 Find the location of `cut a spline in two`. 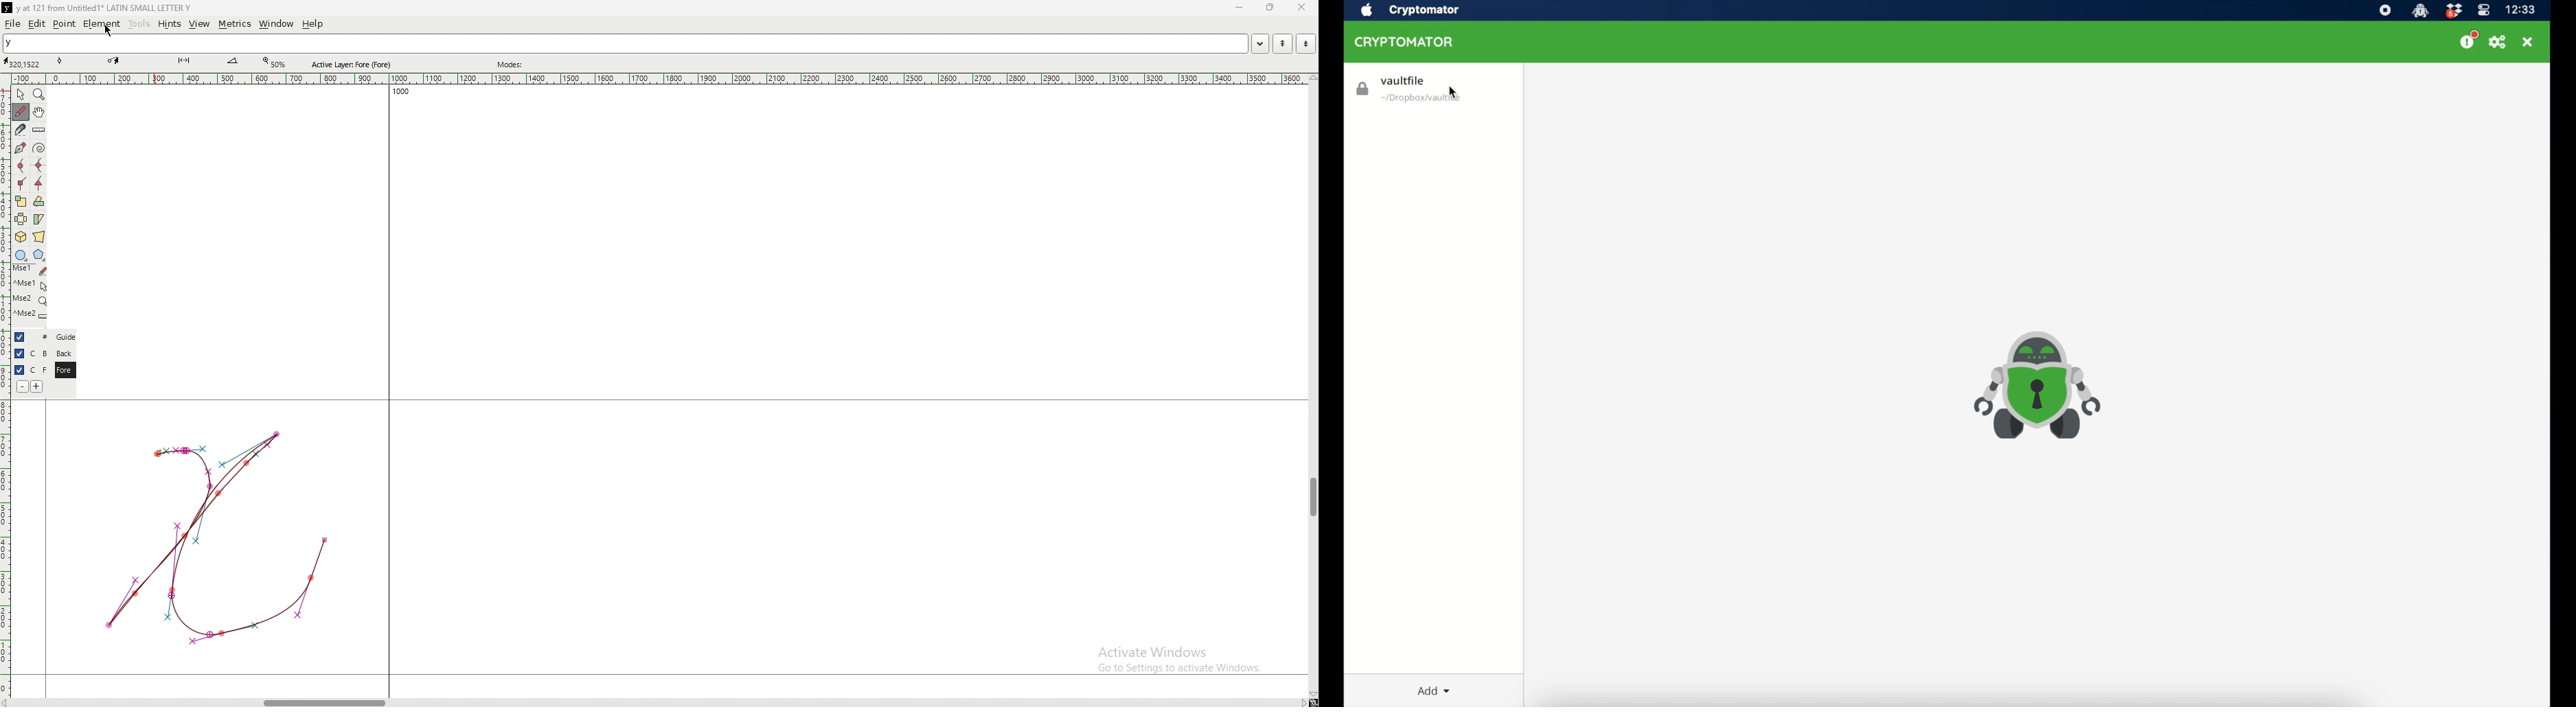

cut a spline in two is located at coordinates (19, 130).